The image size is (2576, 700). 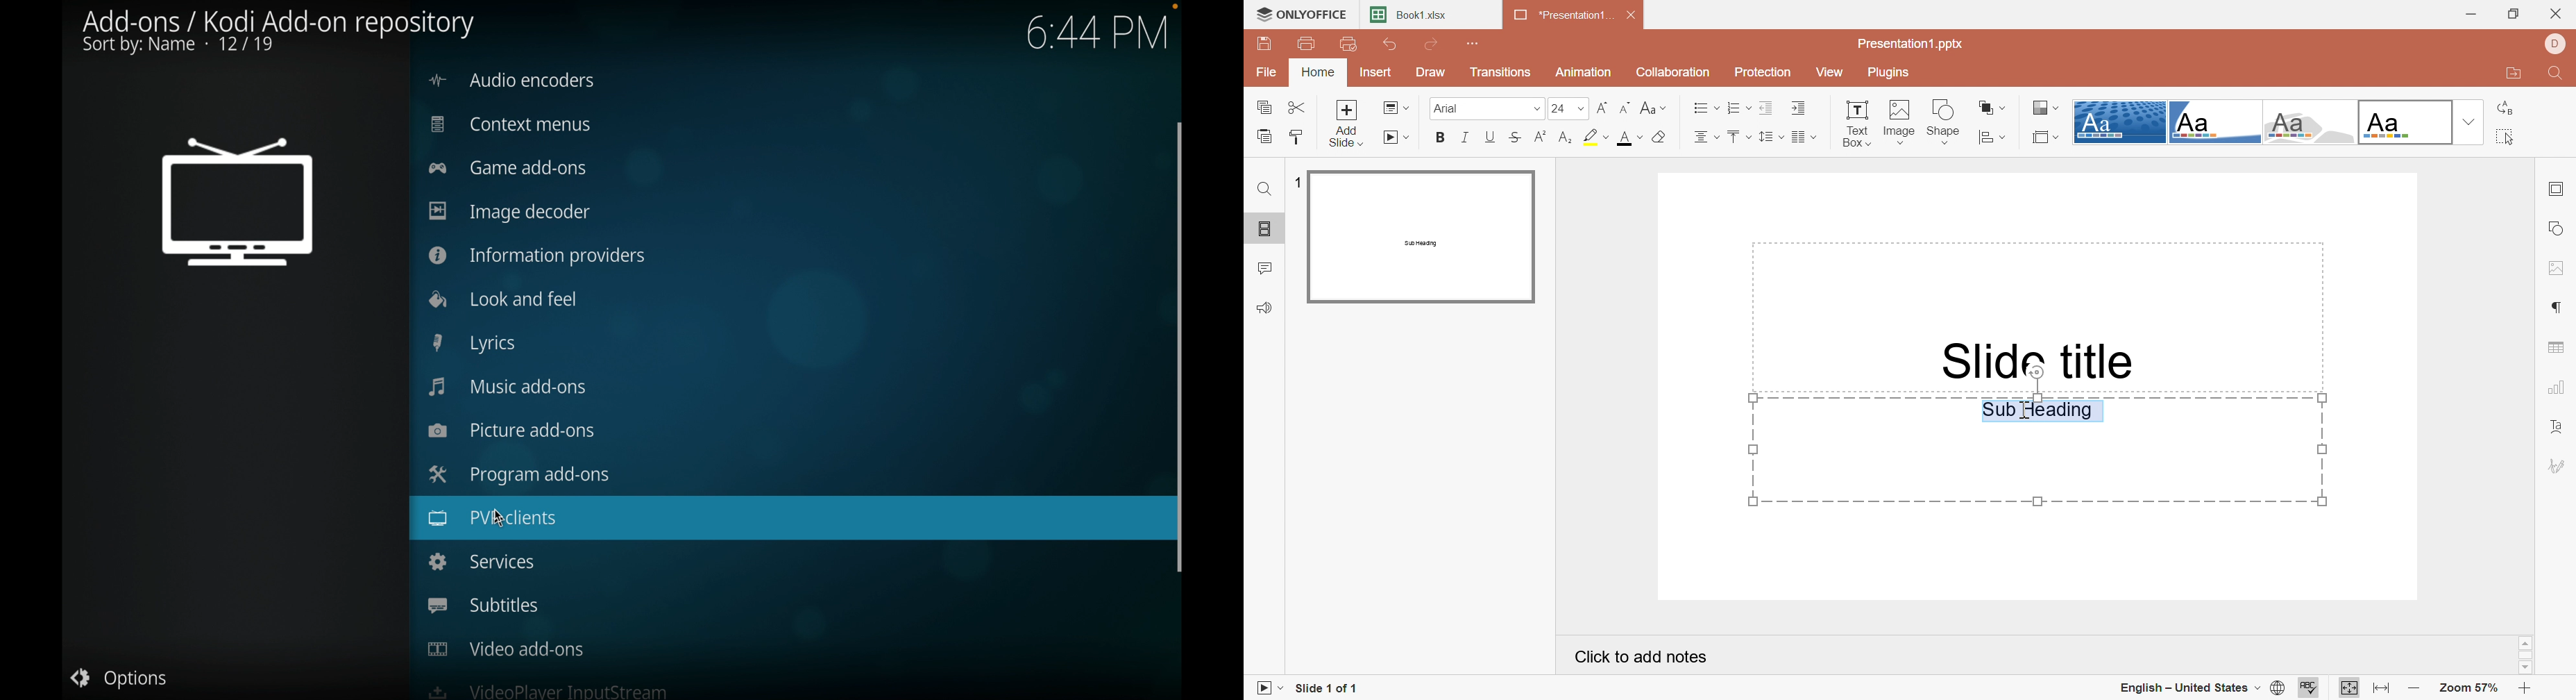 I want to click on Select slide size, so click(x=2046, y=138).